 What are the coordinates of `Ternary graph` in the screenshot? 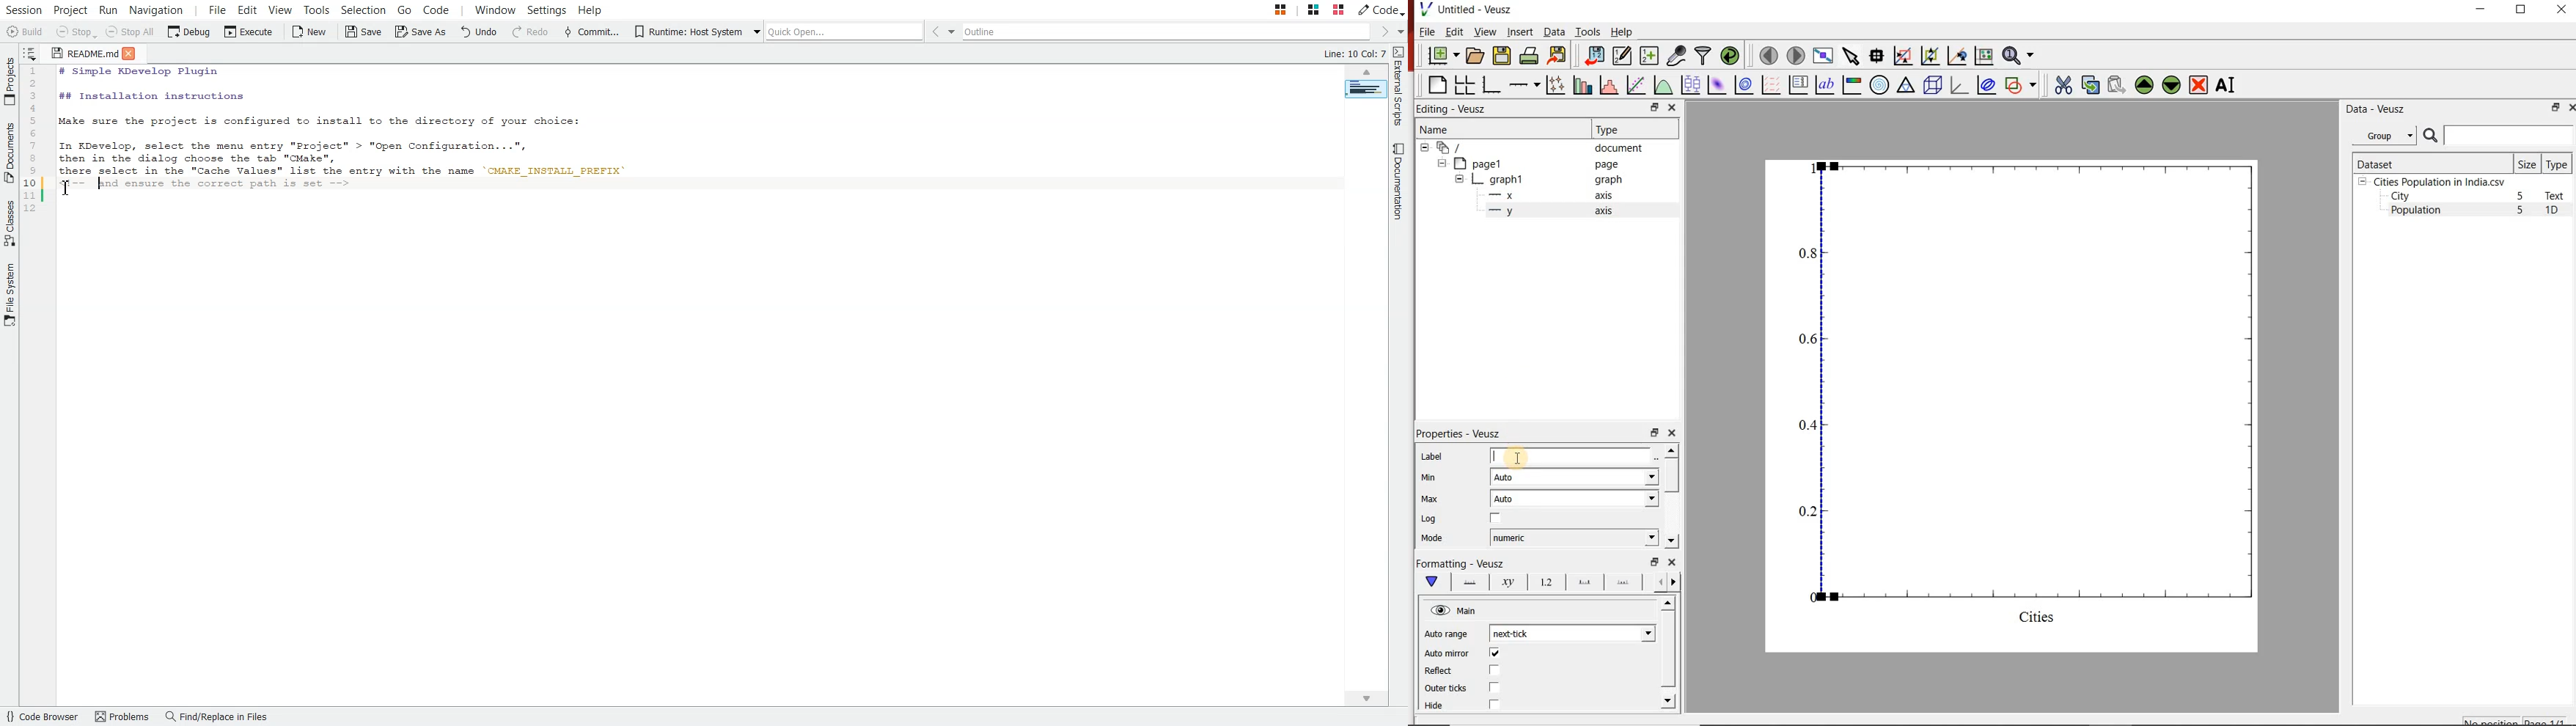 It's located at (1906, 86).